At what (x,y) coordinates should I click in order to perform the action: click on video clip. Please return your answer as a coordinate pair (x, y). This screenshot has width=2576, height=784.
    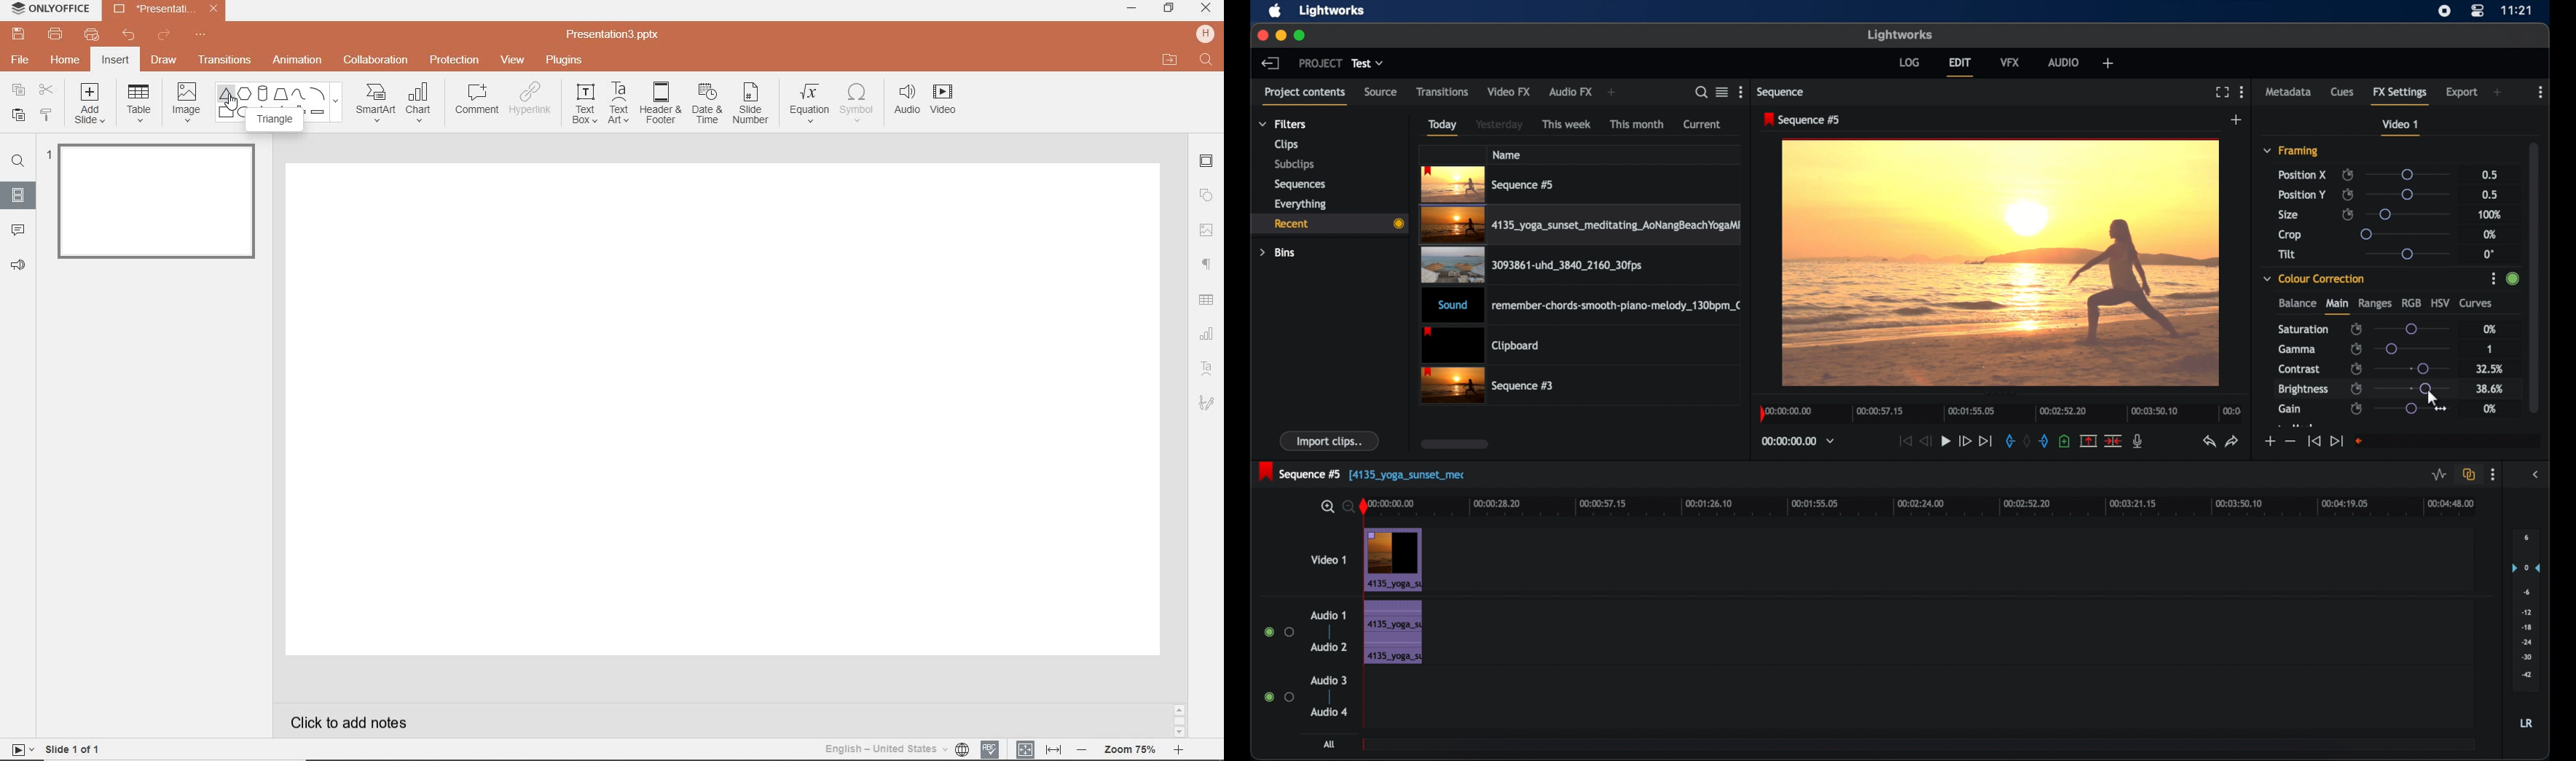
    Looking at the image, I should click on (1394, 560).